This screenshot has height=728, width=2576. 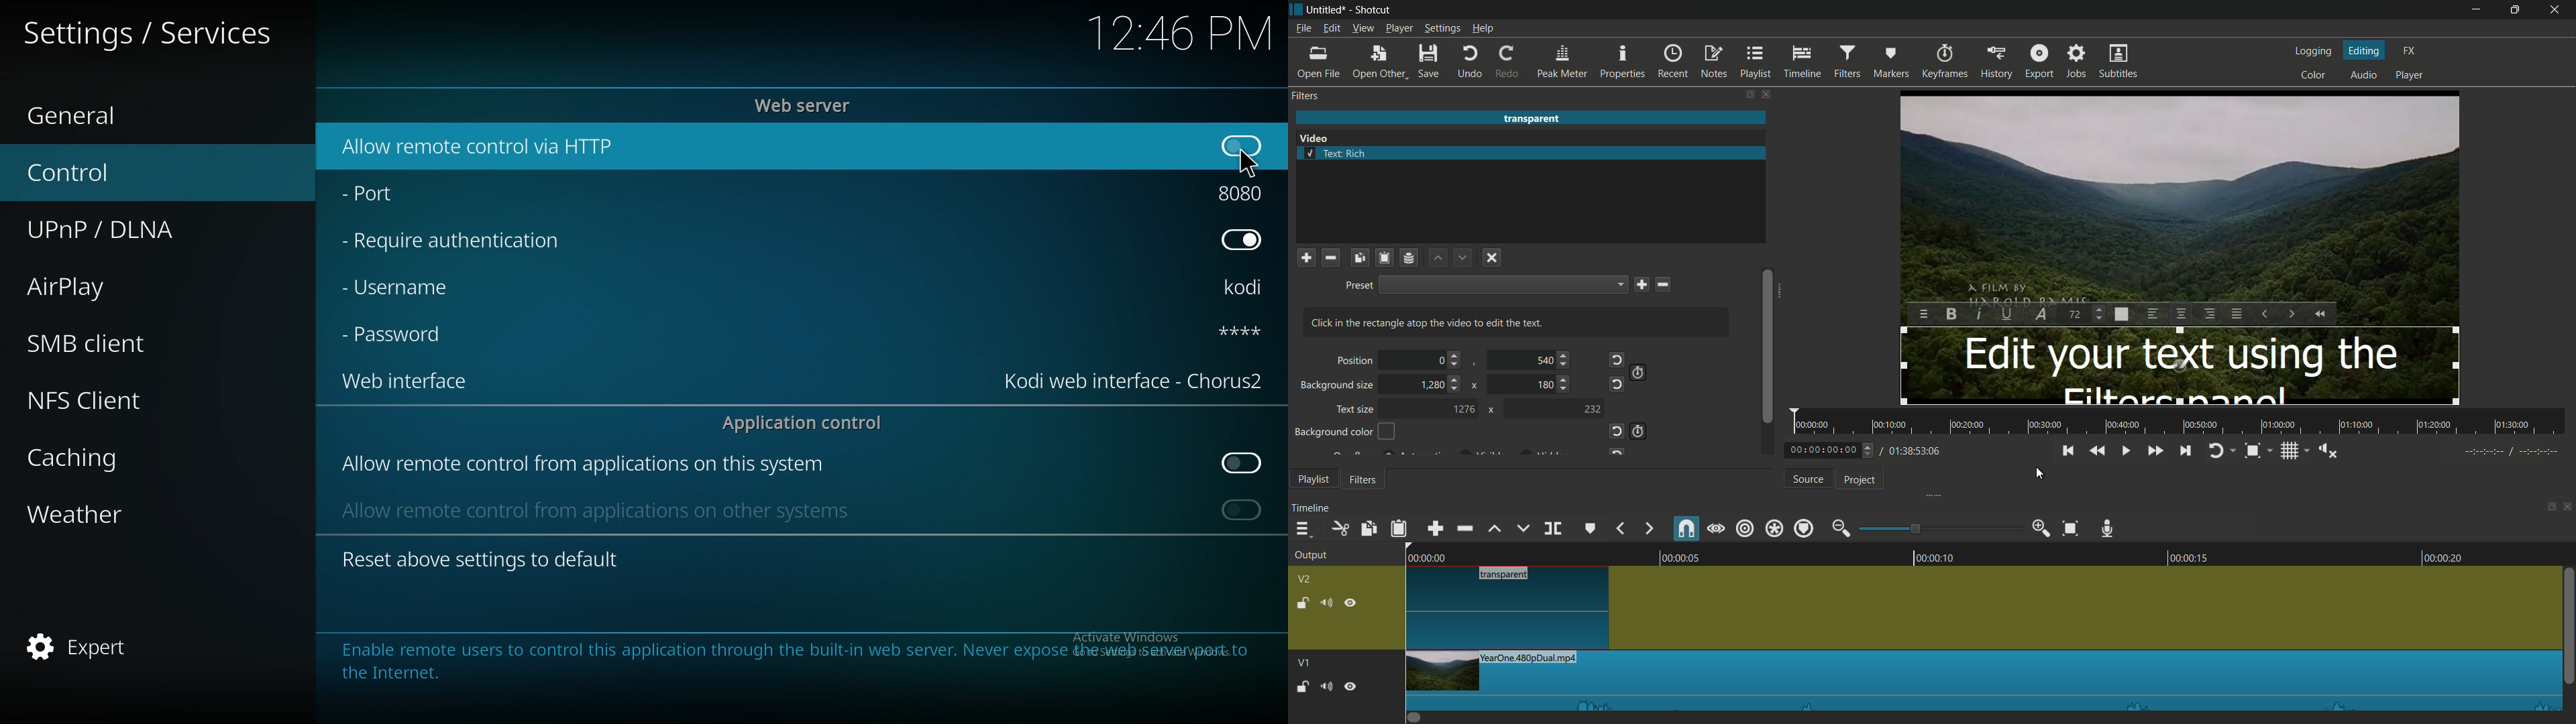 What do you see at coordinates (2070, 529) in the screenshot?
I see `zoom timeline to fit` at bounding box center [2070, 529].